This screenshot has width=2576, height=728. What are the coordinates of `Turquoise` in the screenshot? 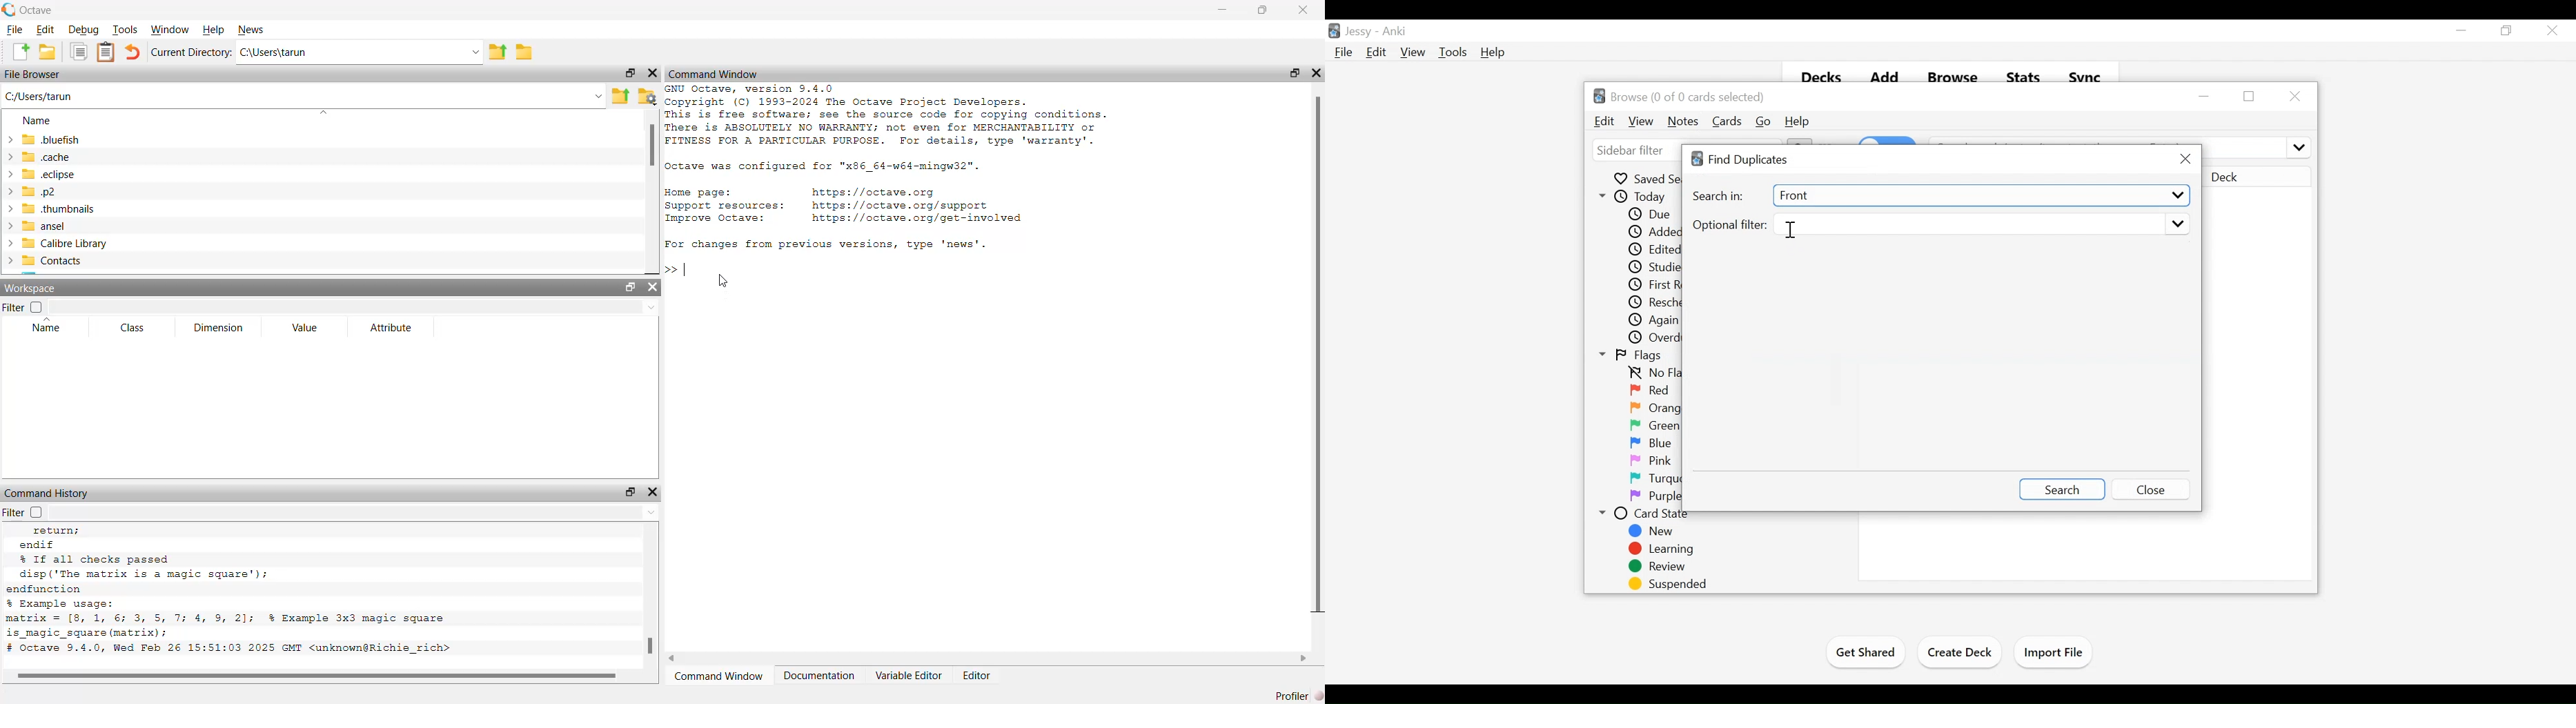 It's located at (1672, 479).